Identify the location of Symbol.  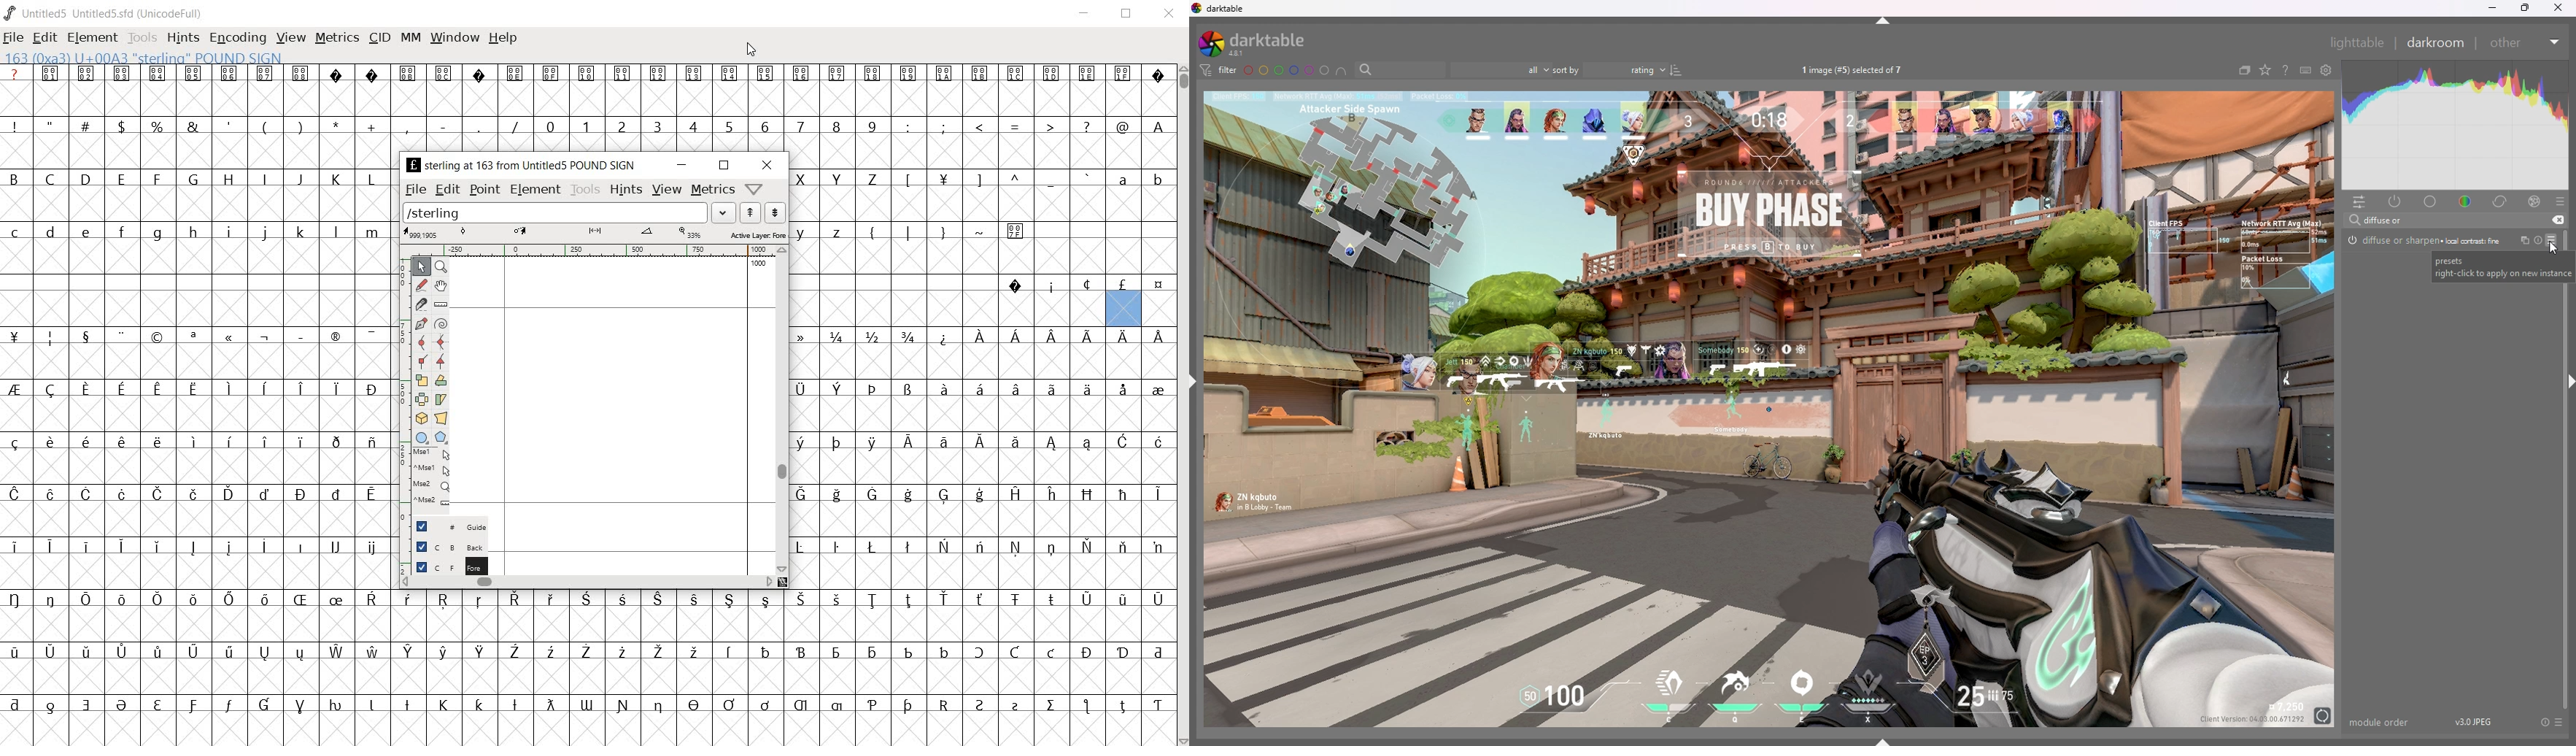
(732, 74).